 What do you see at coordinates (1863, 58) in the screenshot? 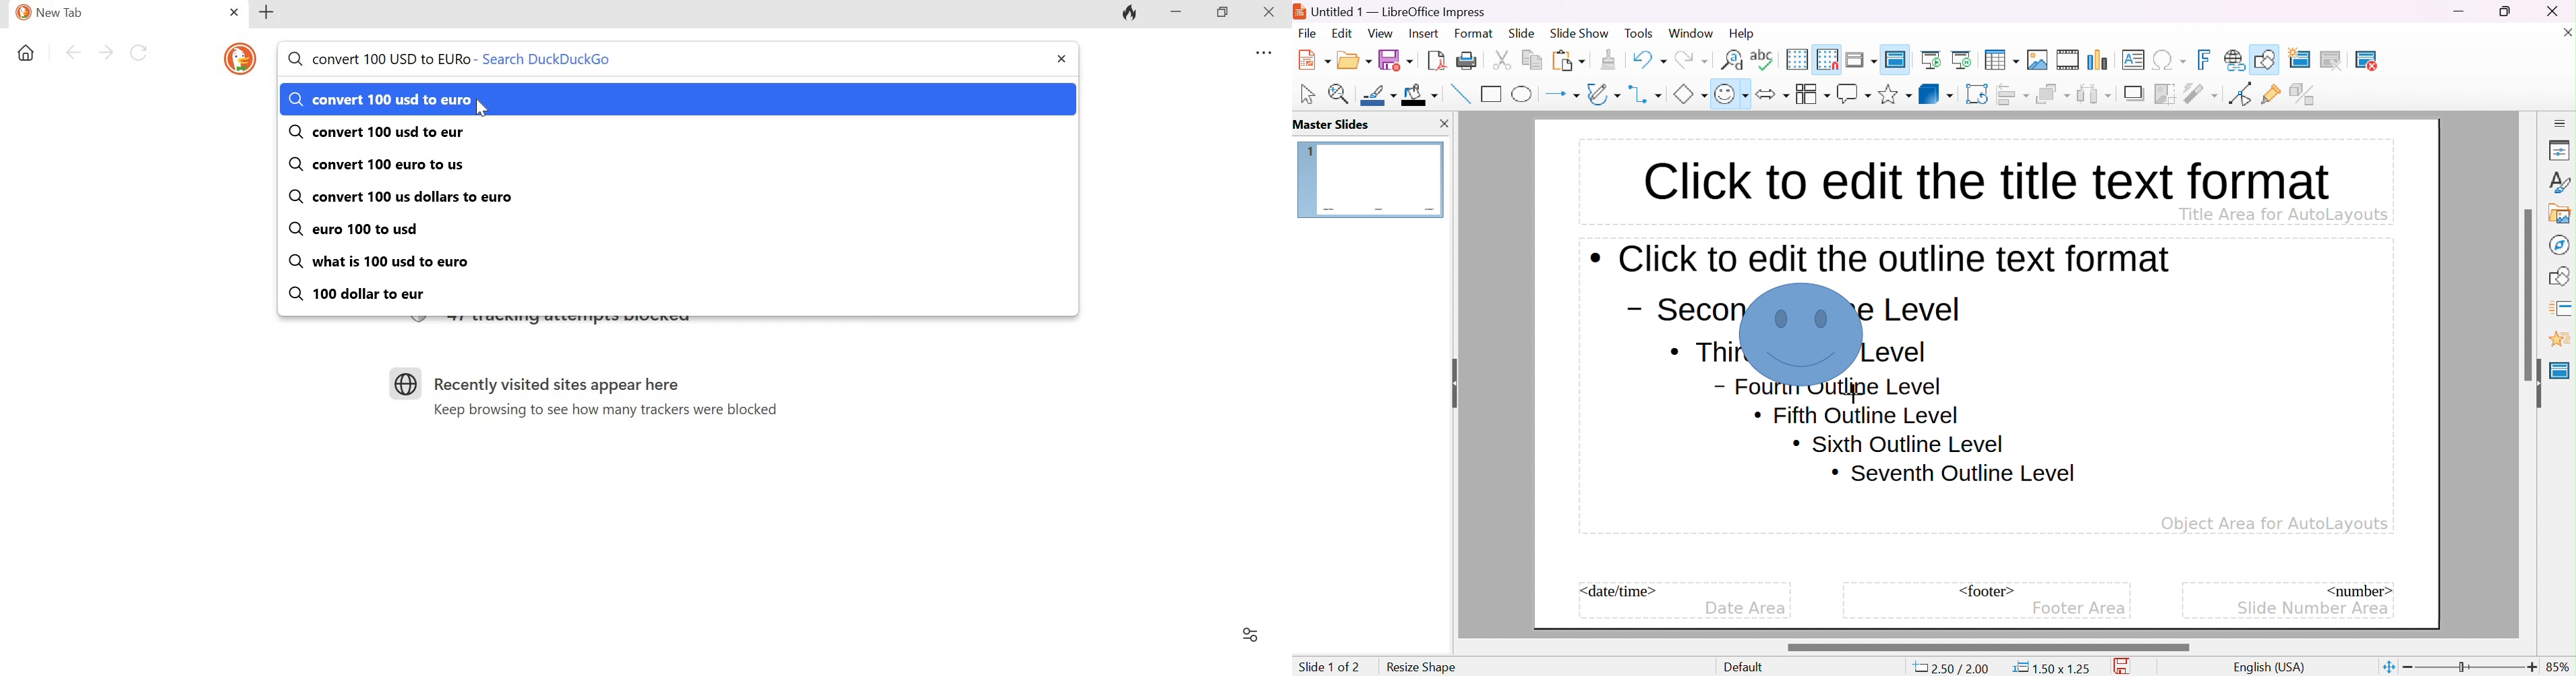
I see `display views` at bounding box center [1863, 58].